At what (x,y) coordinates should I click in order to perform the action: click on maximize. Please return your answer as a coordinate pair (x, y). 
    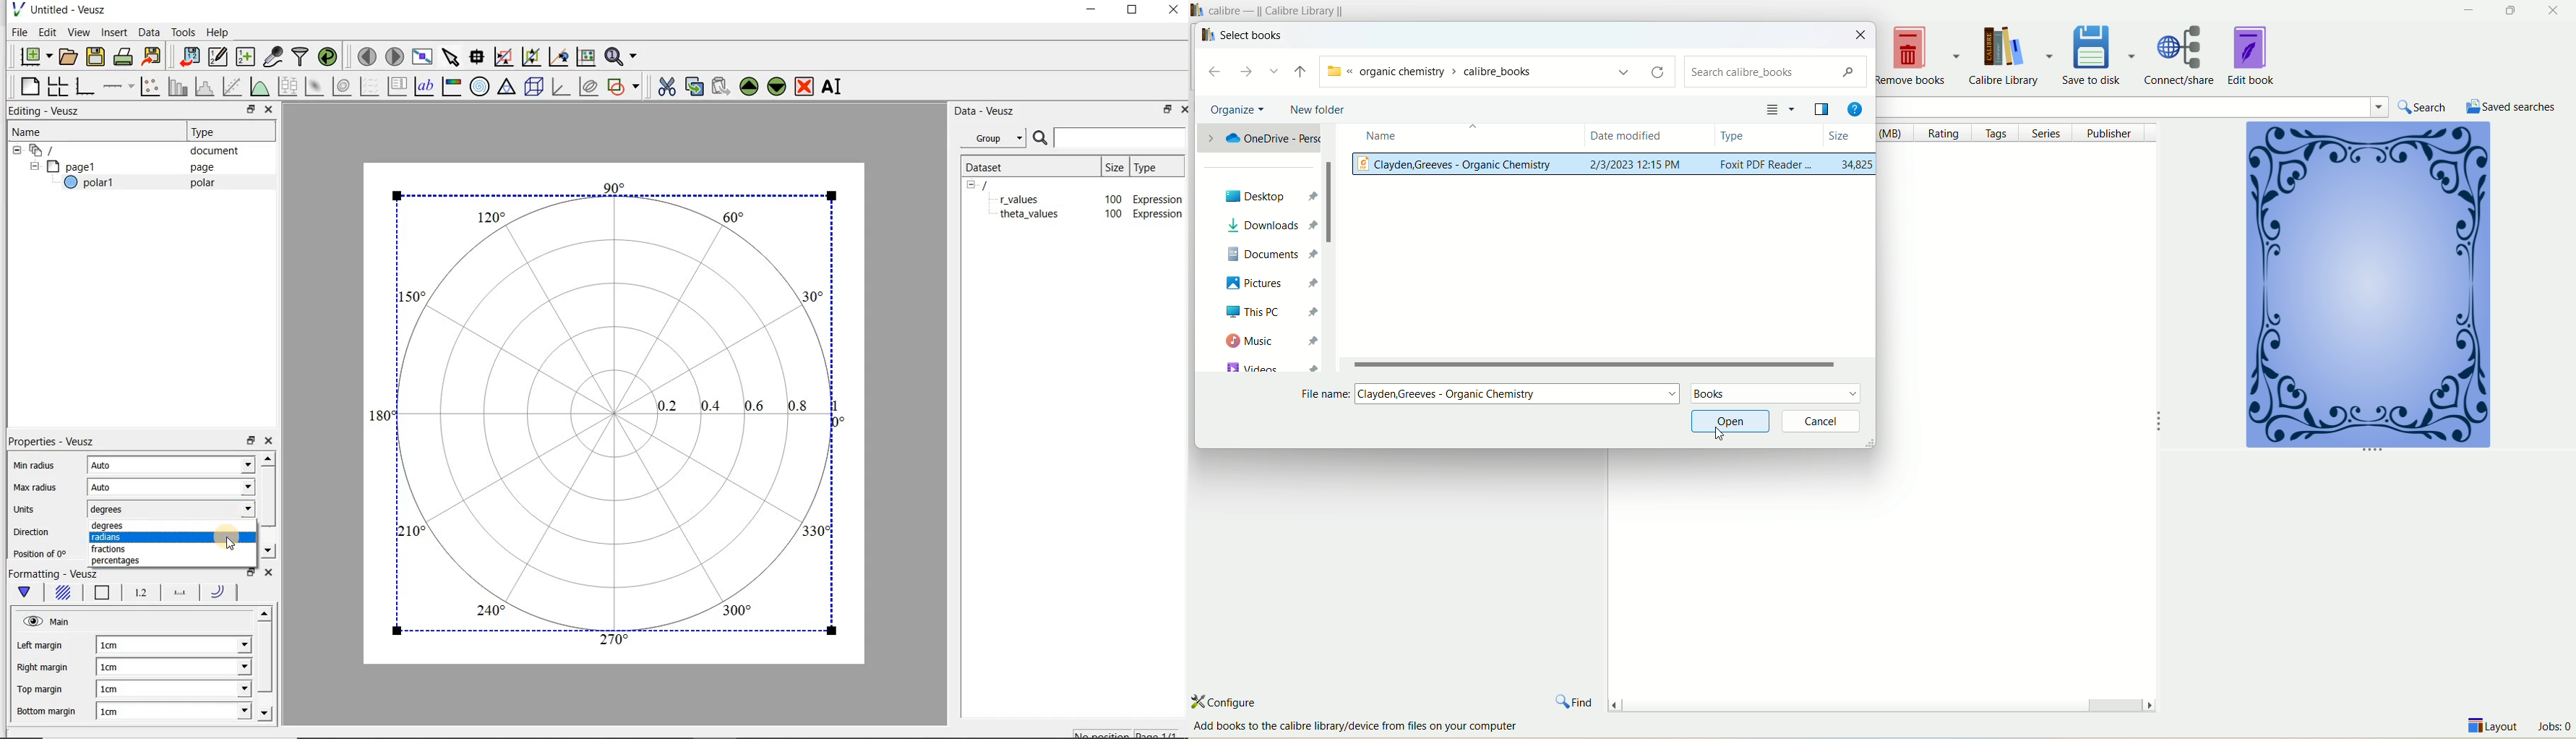
    Looking at the image, I should click on (2510, 11).